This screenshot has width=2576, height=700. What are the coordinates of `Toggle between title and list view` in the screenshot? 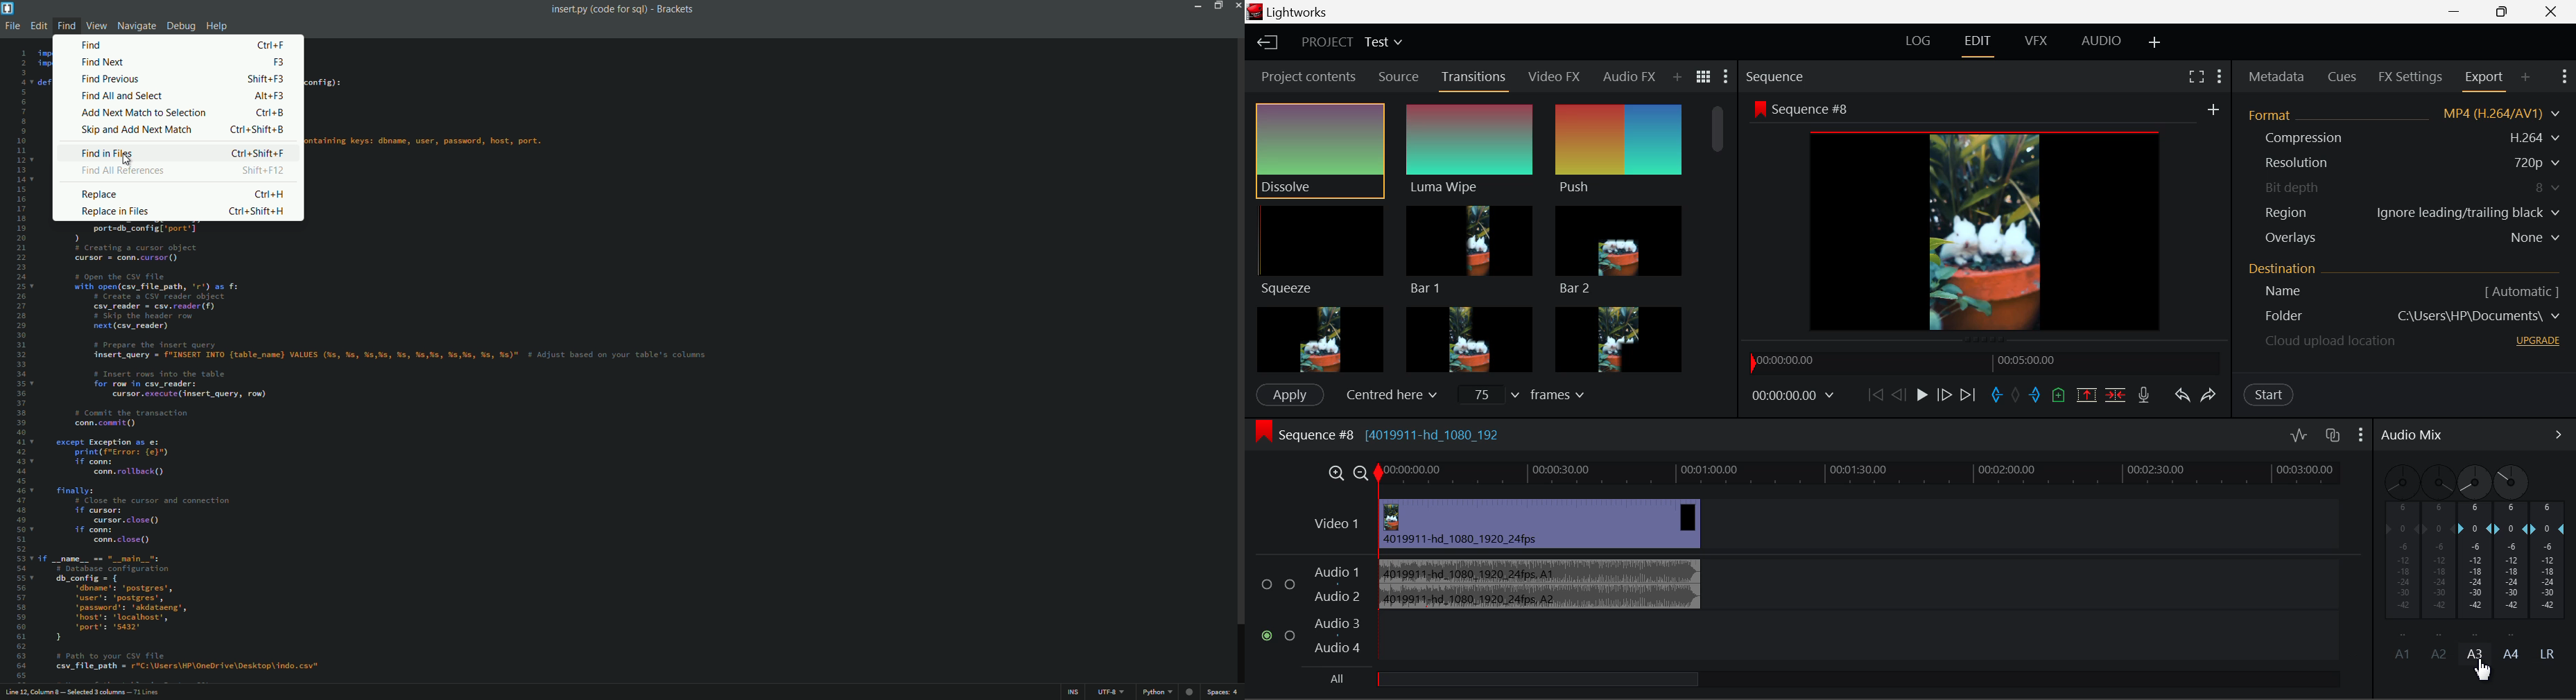 It's located at (1703, 77).